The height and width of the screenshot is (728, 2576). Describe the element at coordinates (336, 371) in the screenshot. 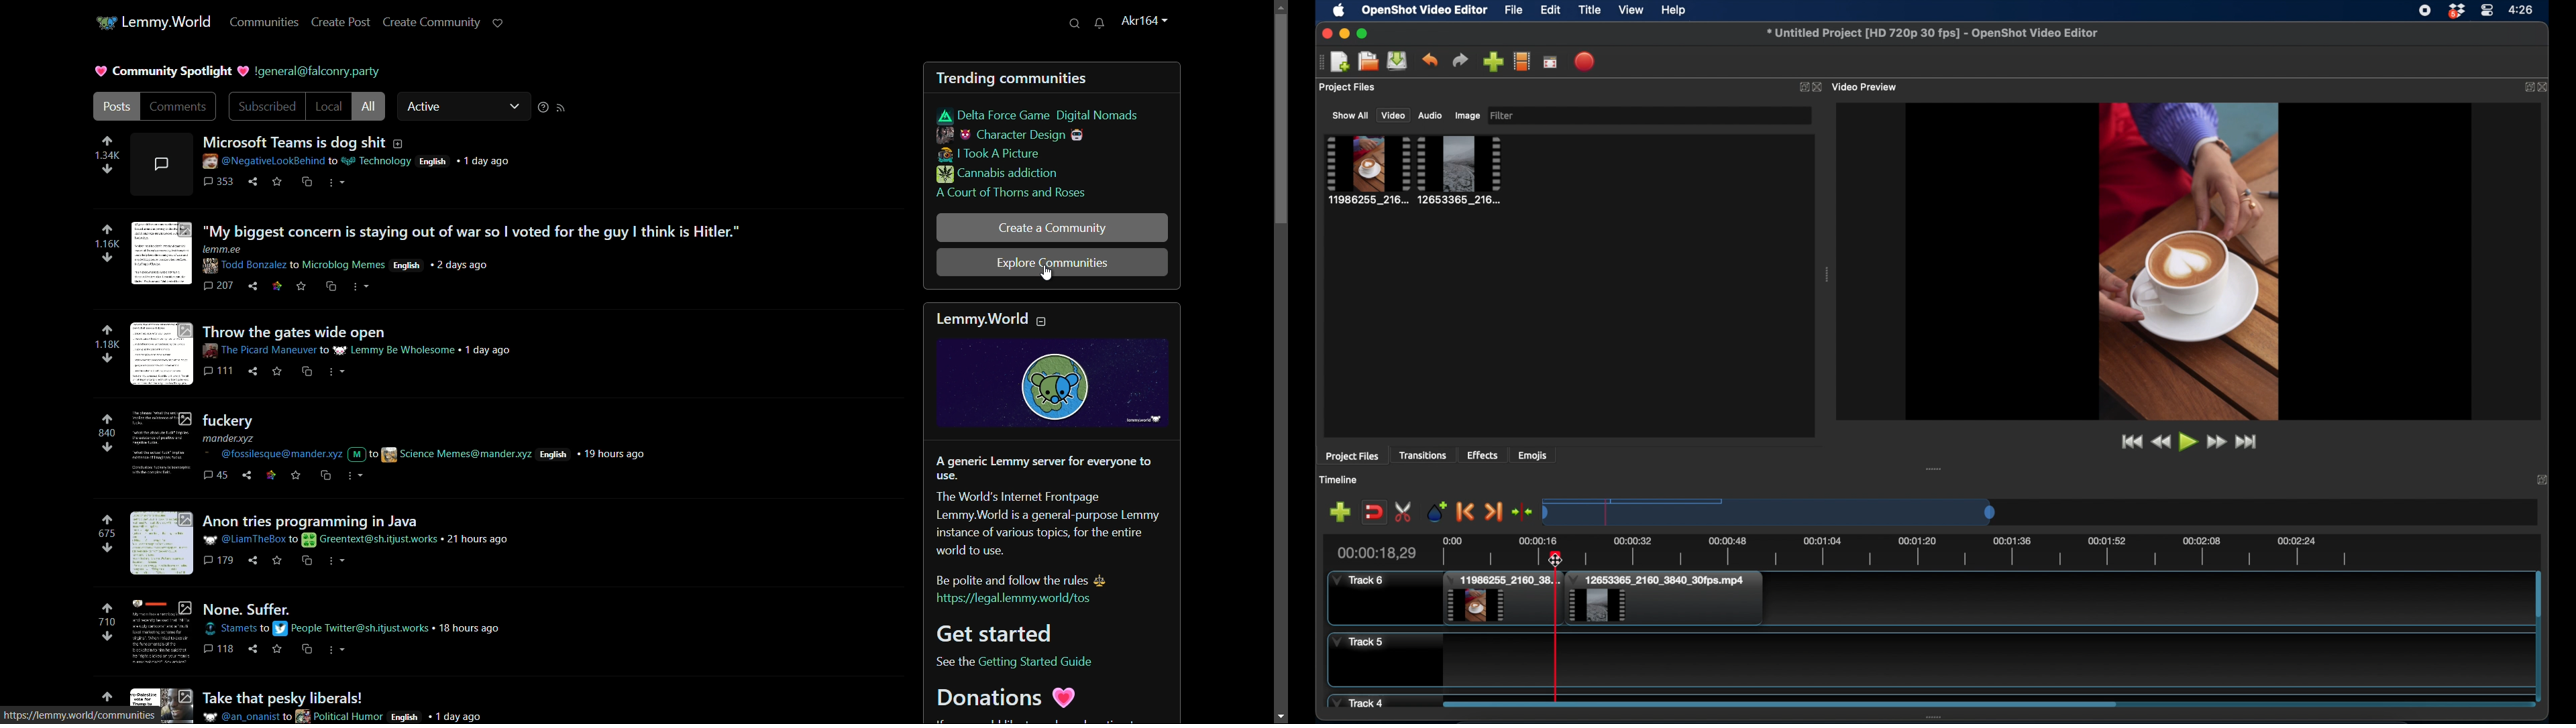

I see `more` at that location.